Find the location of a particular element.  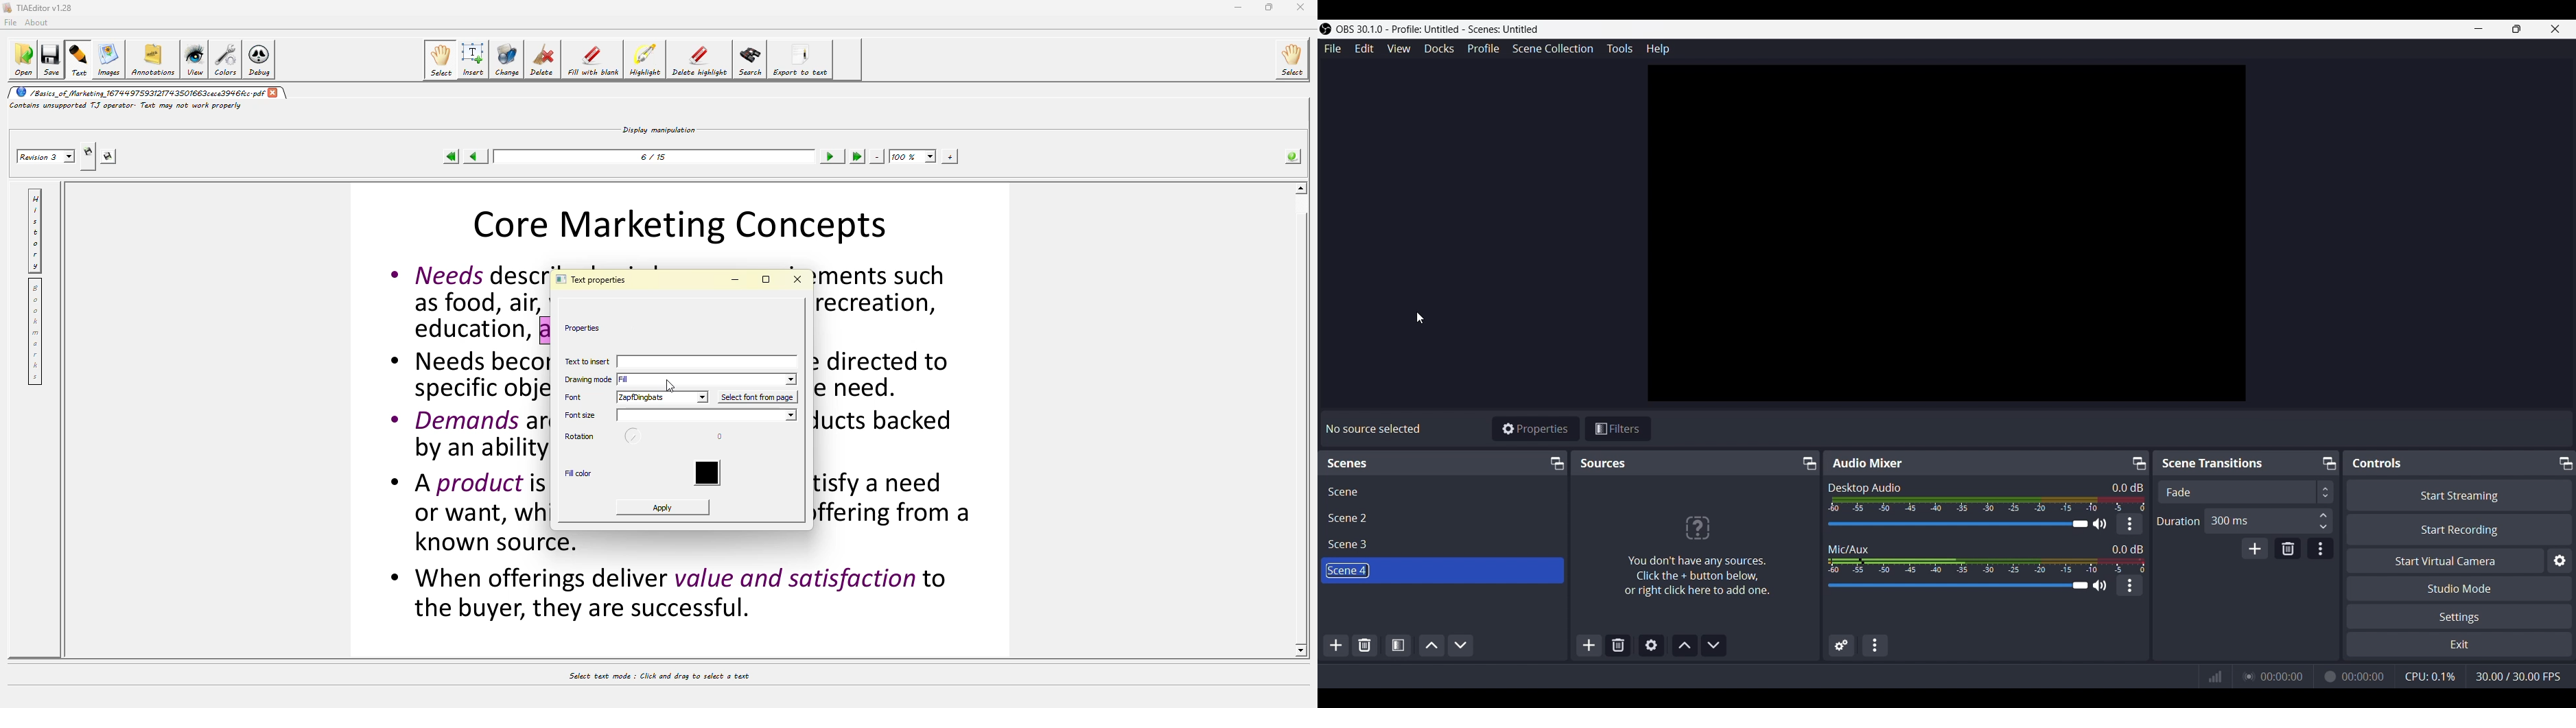

add transition is located at coordinates (2255, 548).